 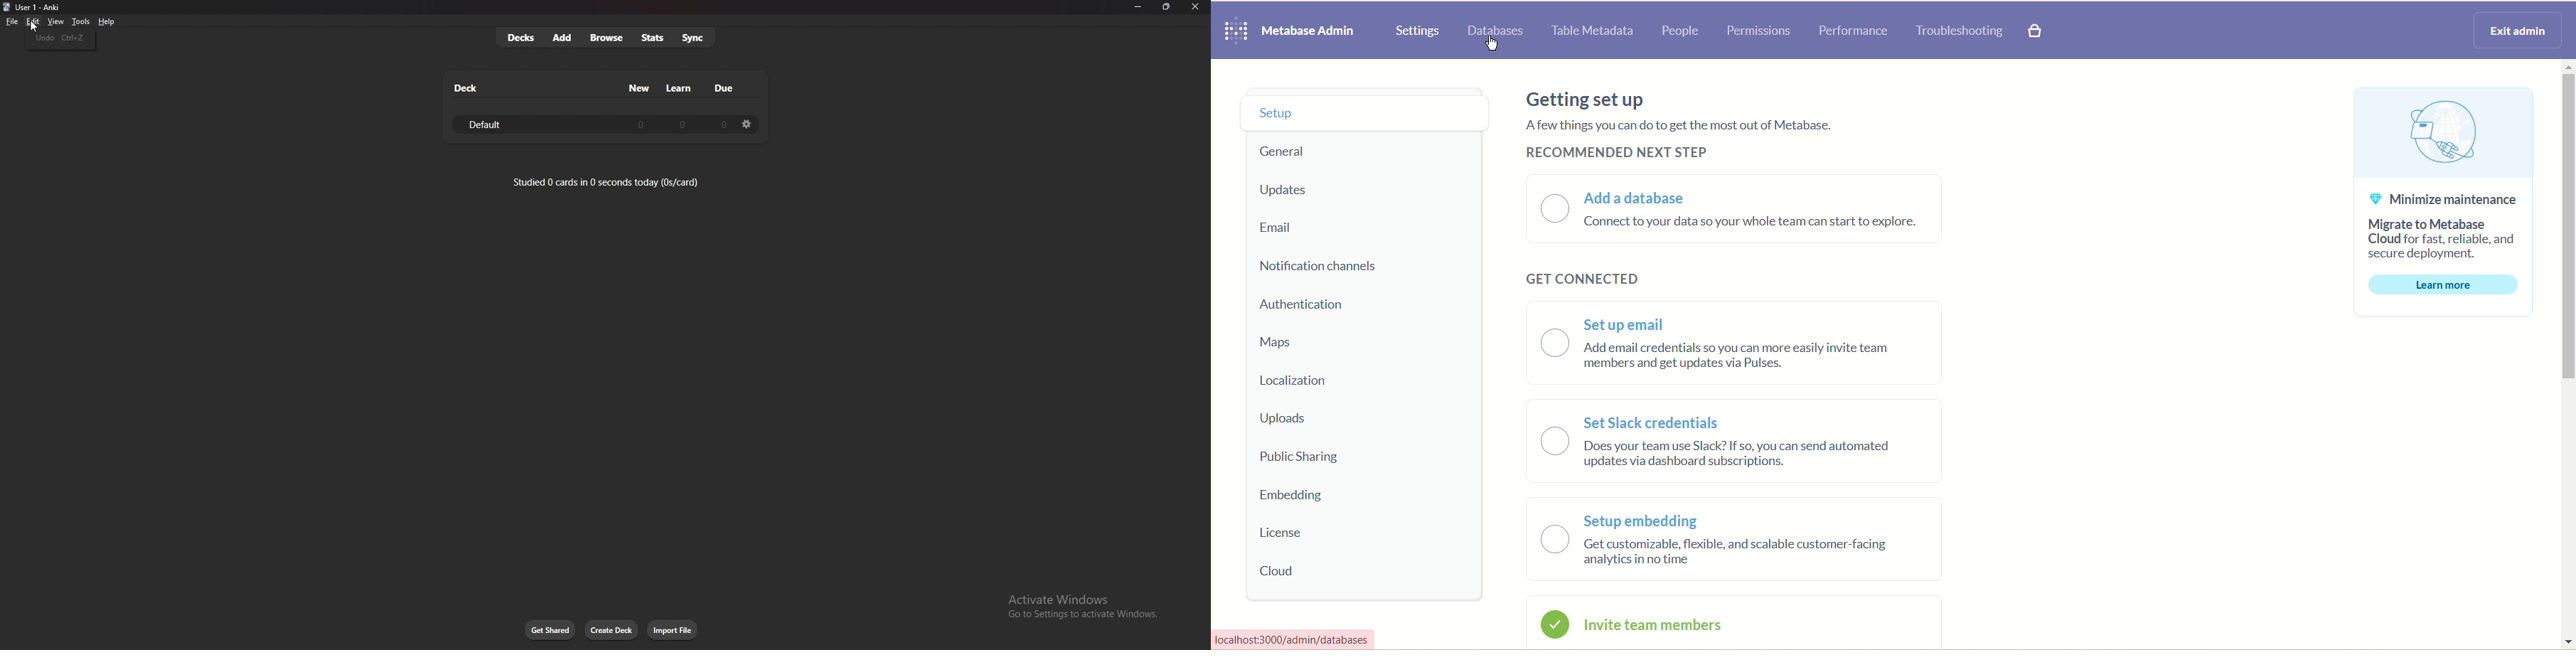 What do you see at coordinates (693, 38) in the screenshot?
I see `sync` at bounding box center [693, 38].